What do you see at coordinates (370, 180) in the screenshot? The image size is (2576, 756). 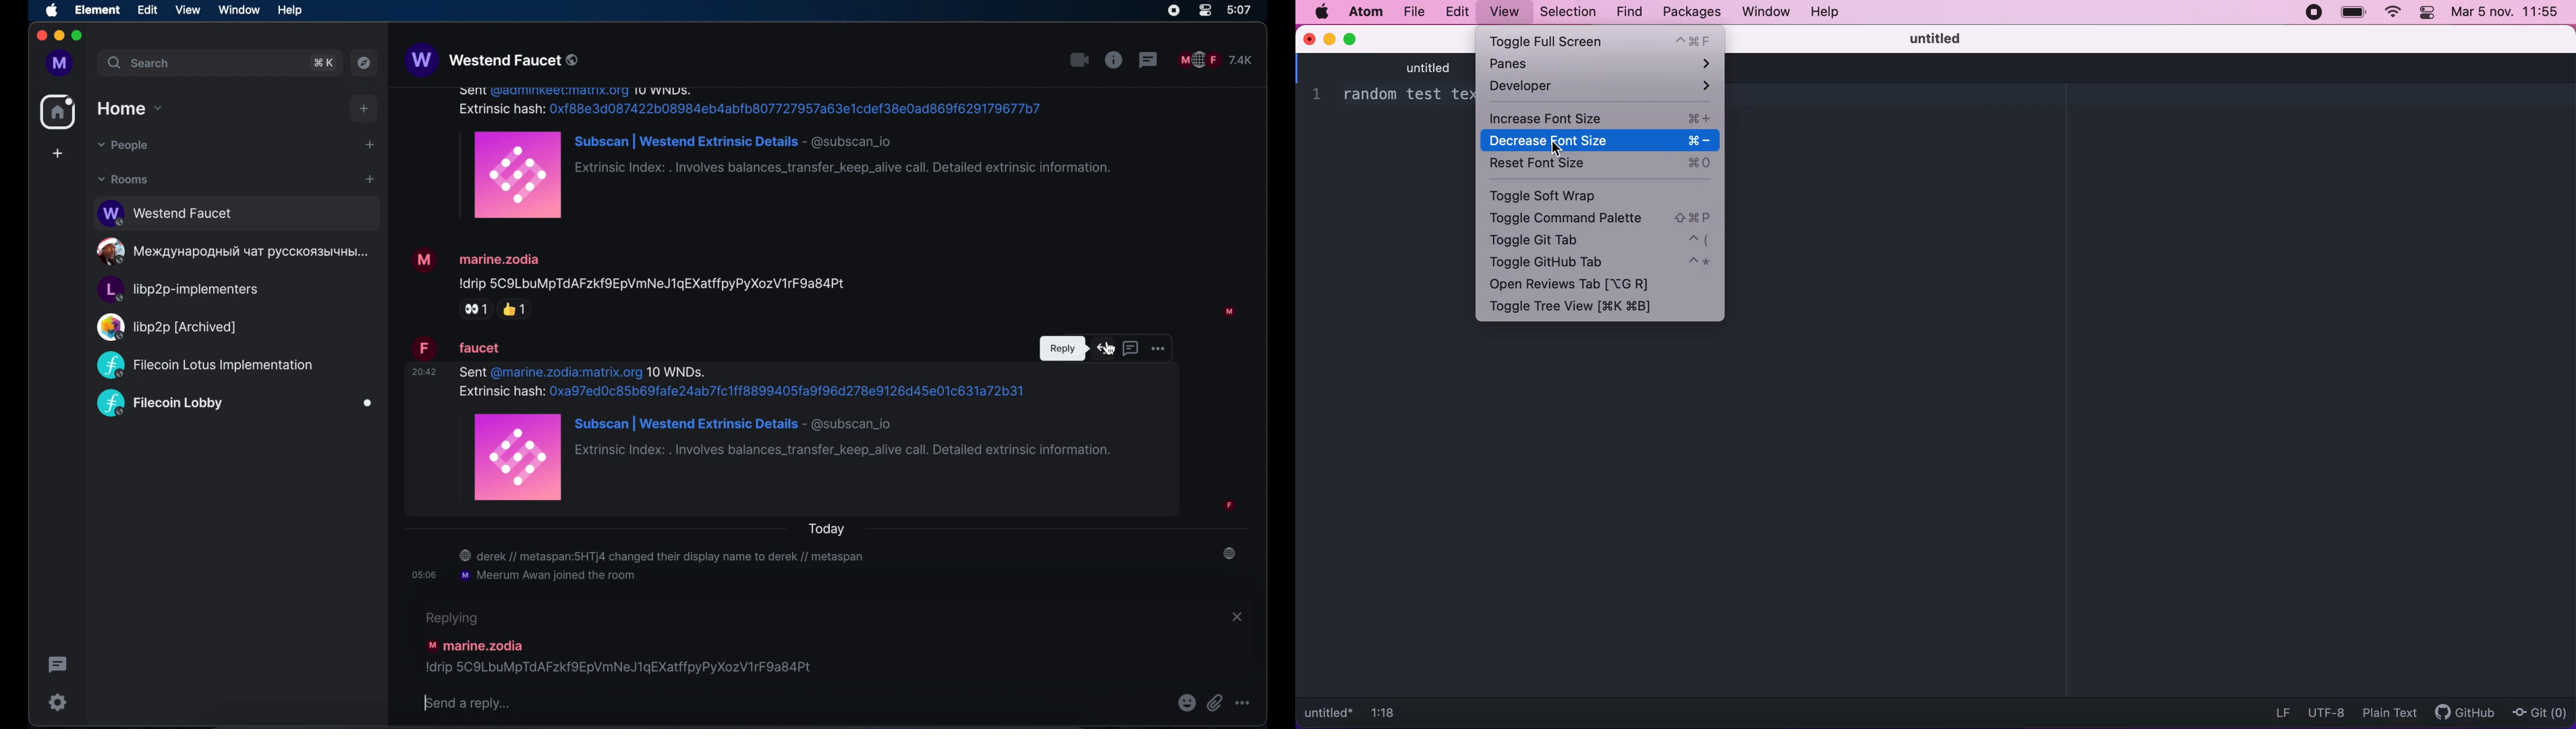 I see `add room` at bounding box center [370, 180].